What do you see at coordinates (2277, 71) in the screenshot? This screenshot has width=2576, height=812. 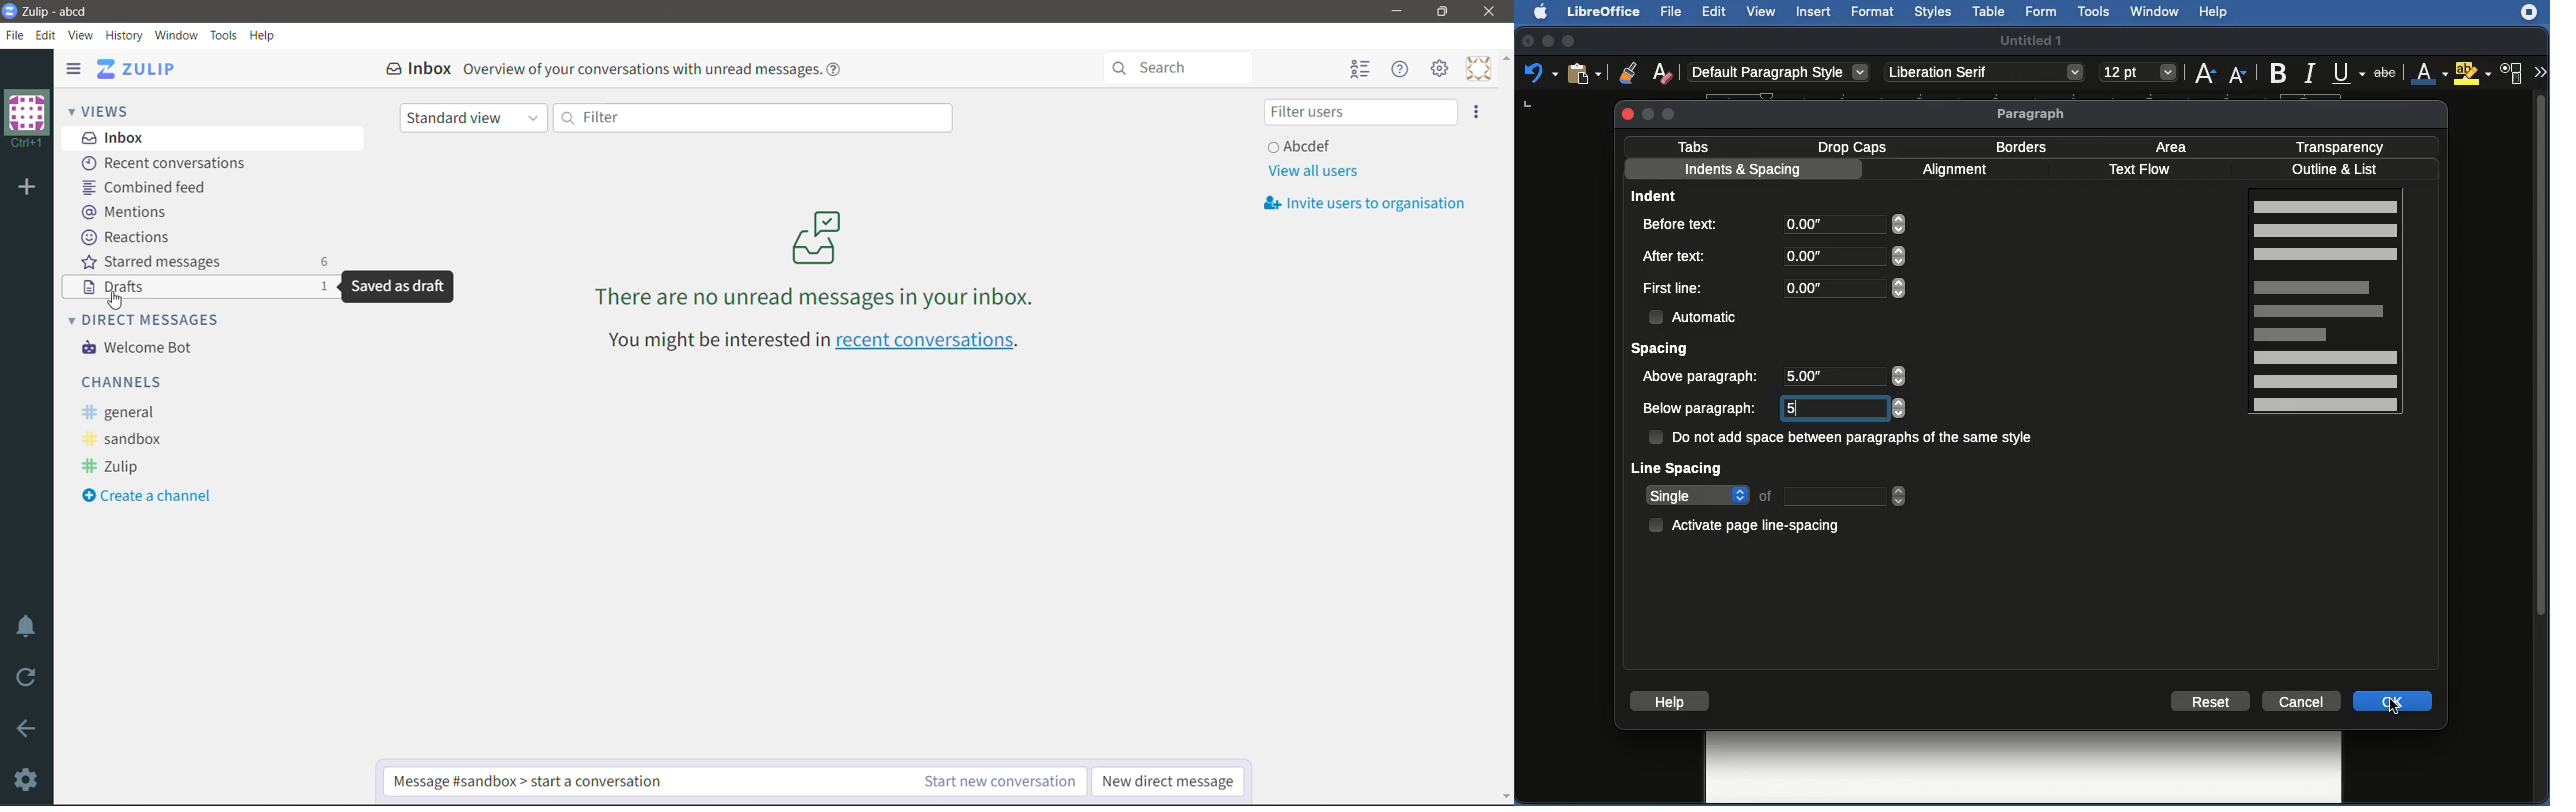 I see `Bold` at bounding box center [2277, 71].